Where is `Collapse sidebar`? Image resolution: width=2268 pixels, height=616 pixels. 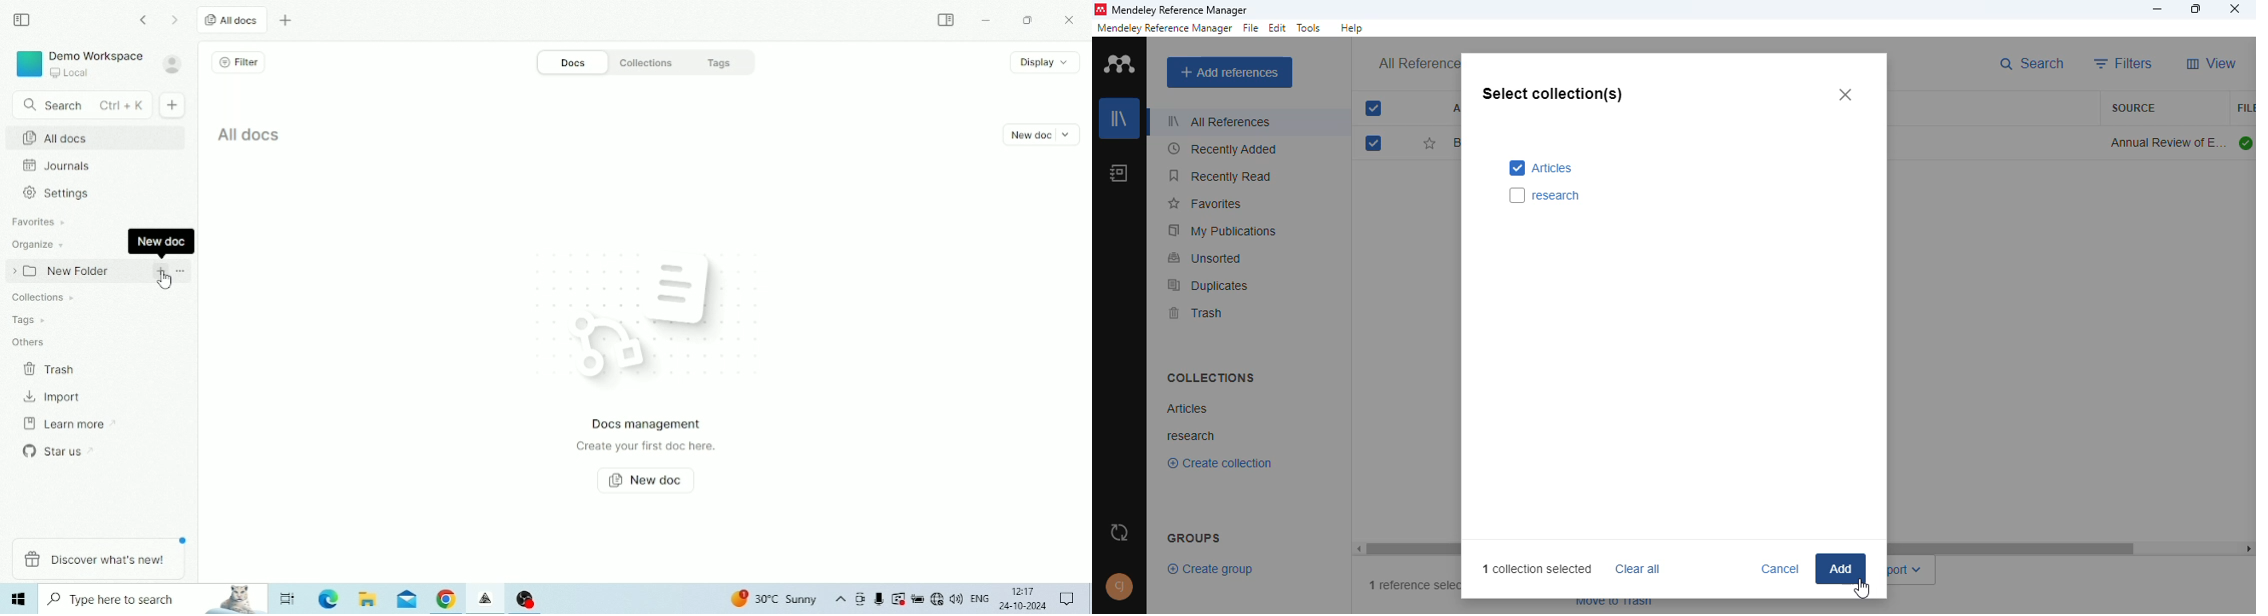
Collapse sidebar is located at coordinates (23, 20).